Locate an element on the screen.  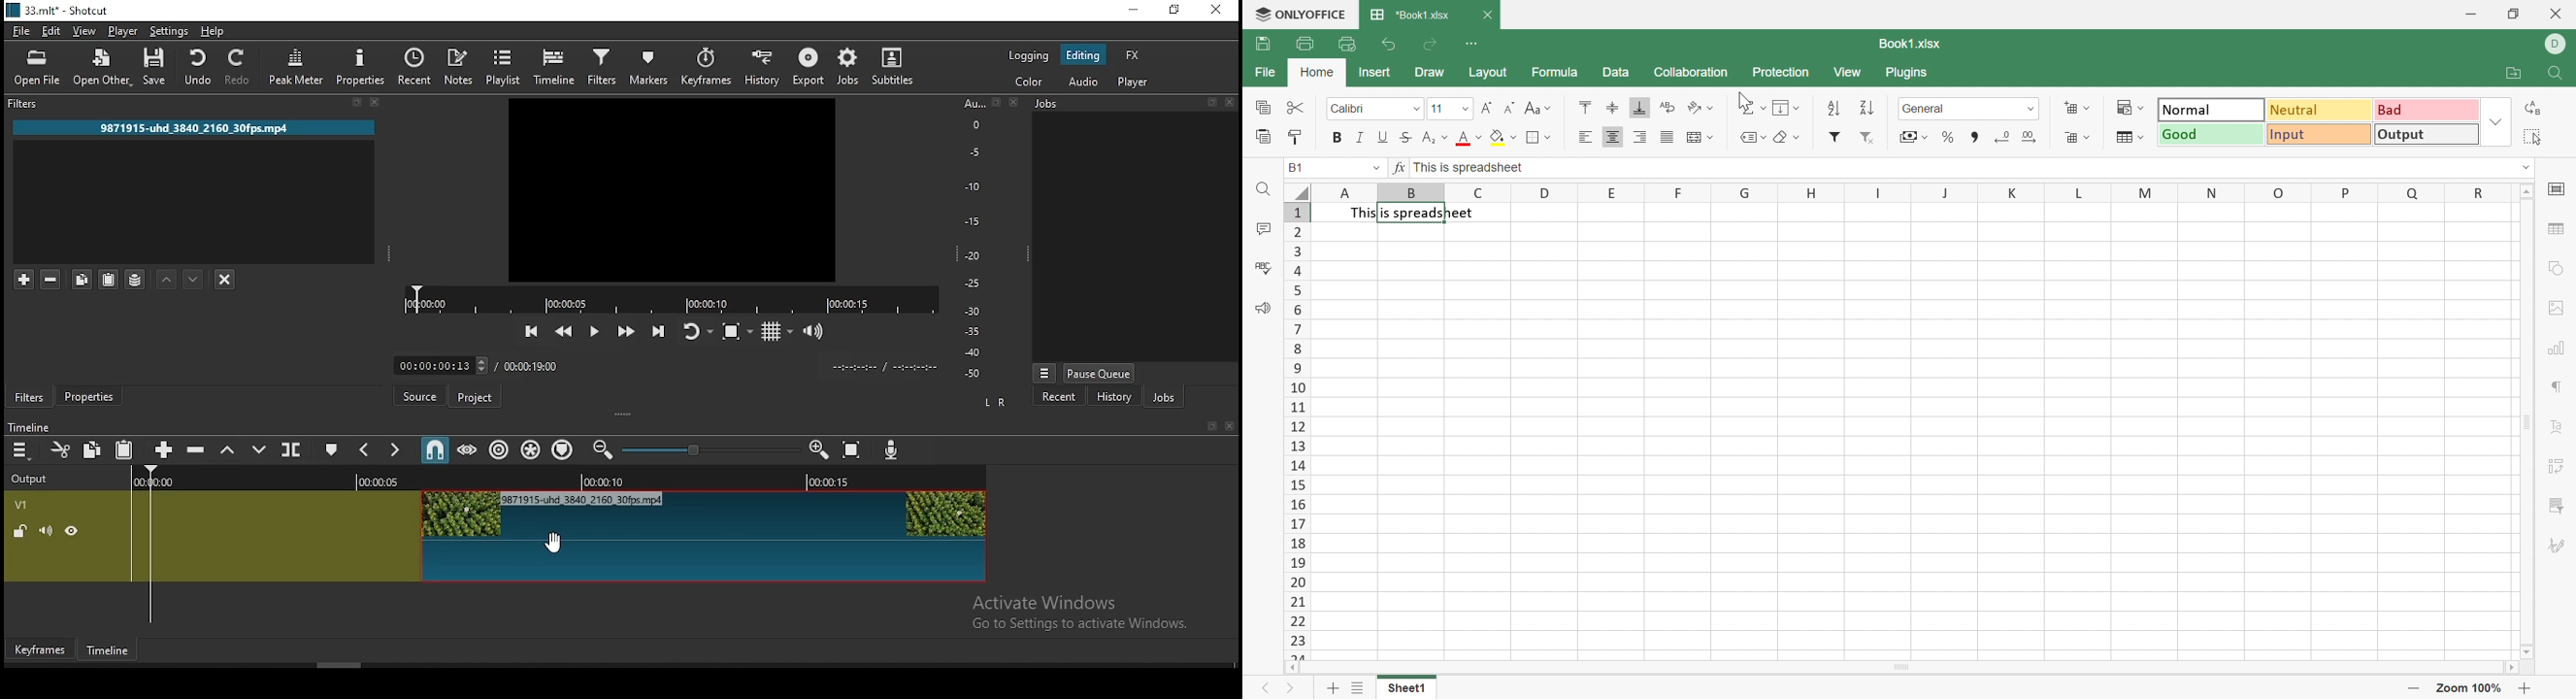
Drop Down is located at coordinates (1926, 137).